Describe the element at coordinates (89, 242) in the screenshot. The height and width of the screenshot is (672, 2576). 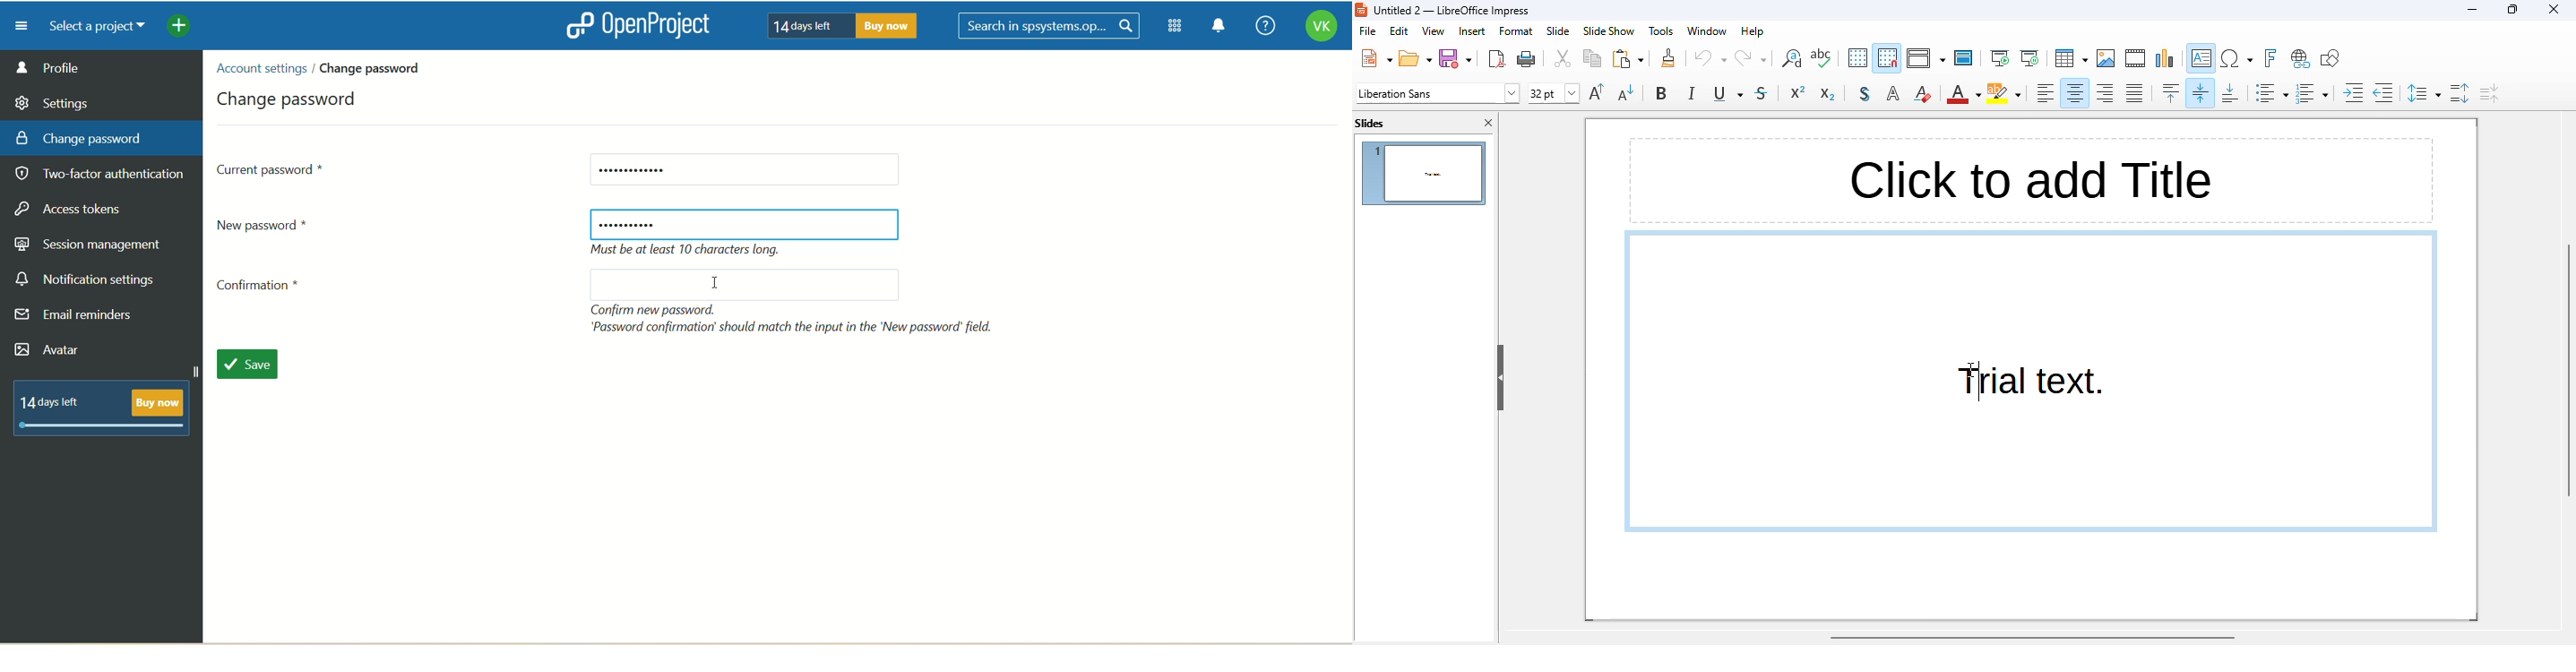
I see `session management` at that location.